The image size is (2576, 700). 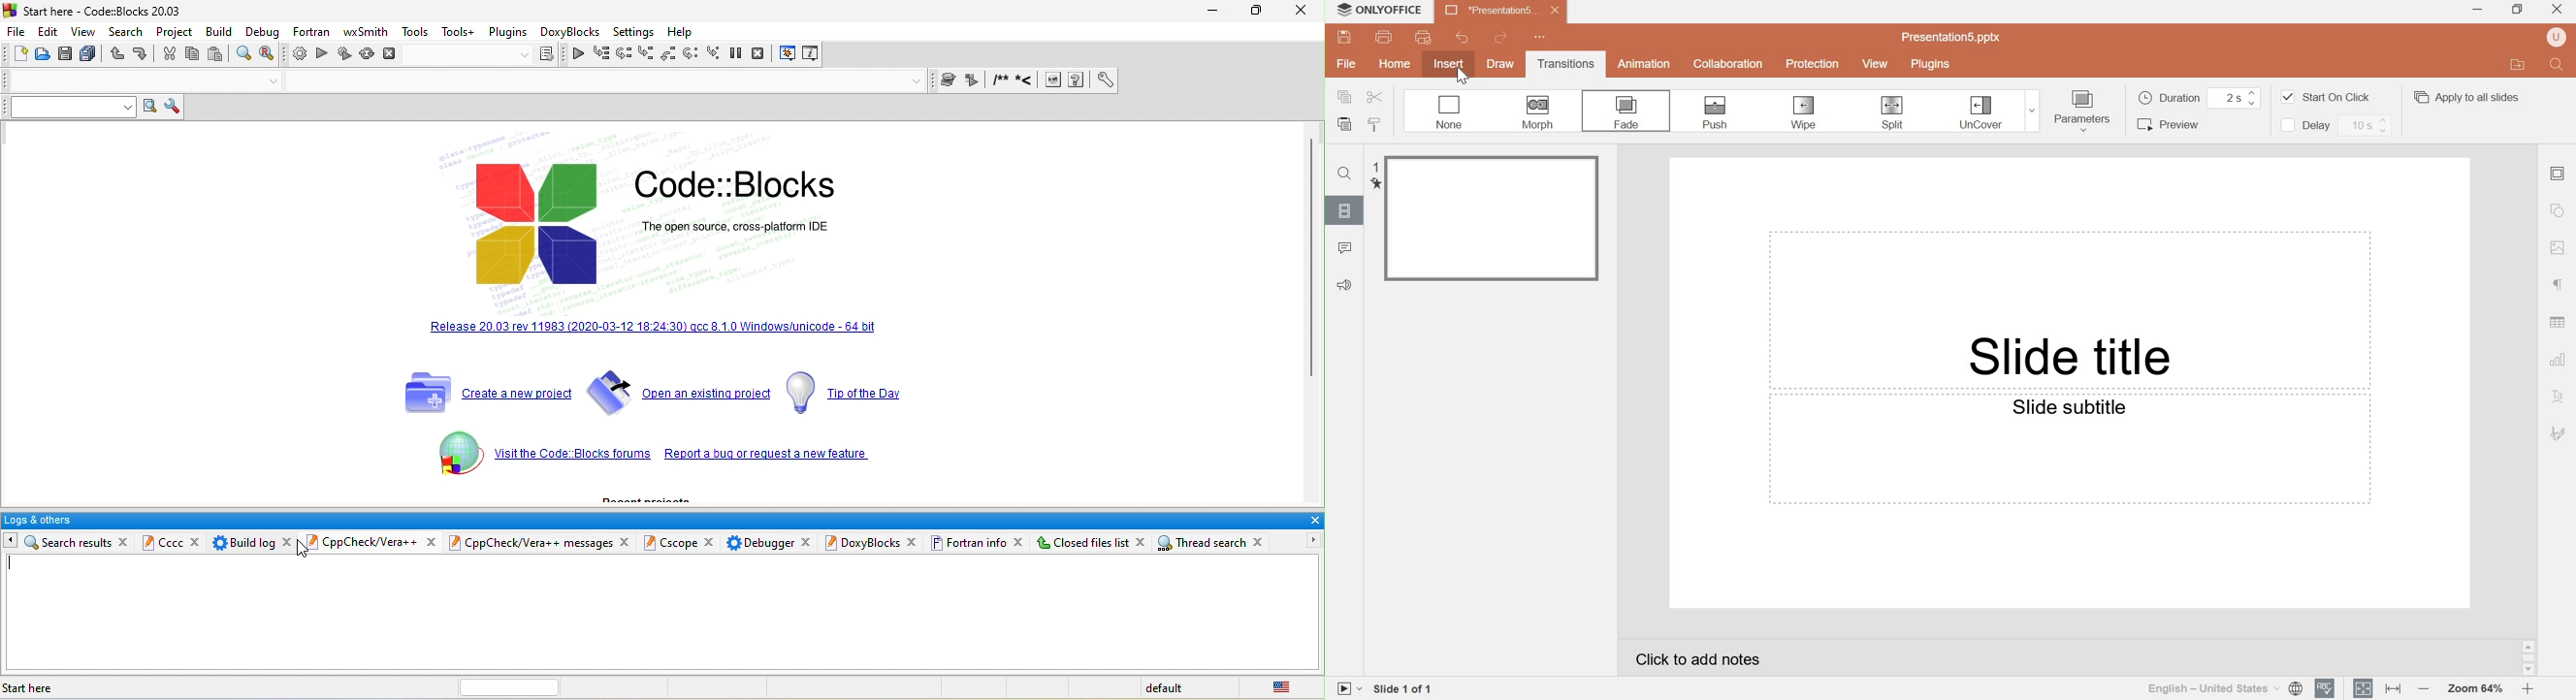 I want to click on close, so click(x=711, y=540).